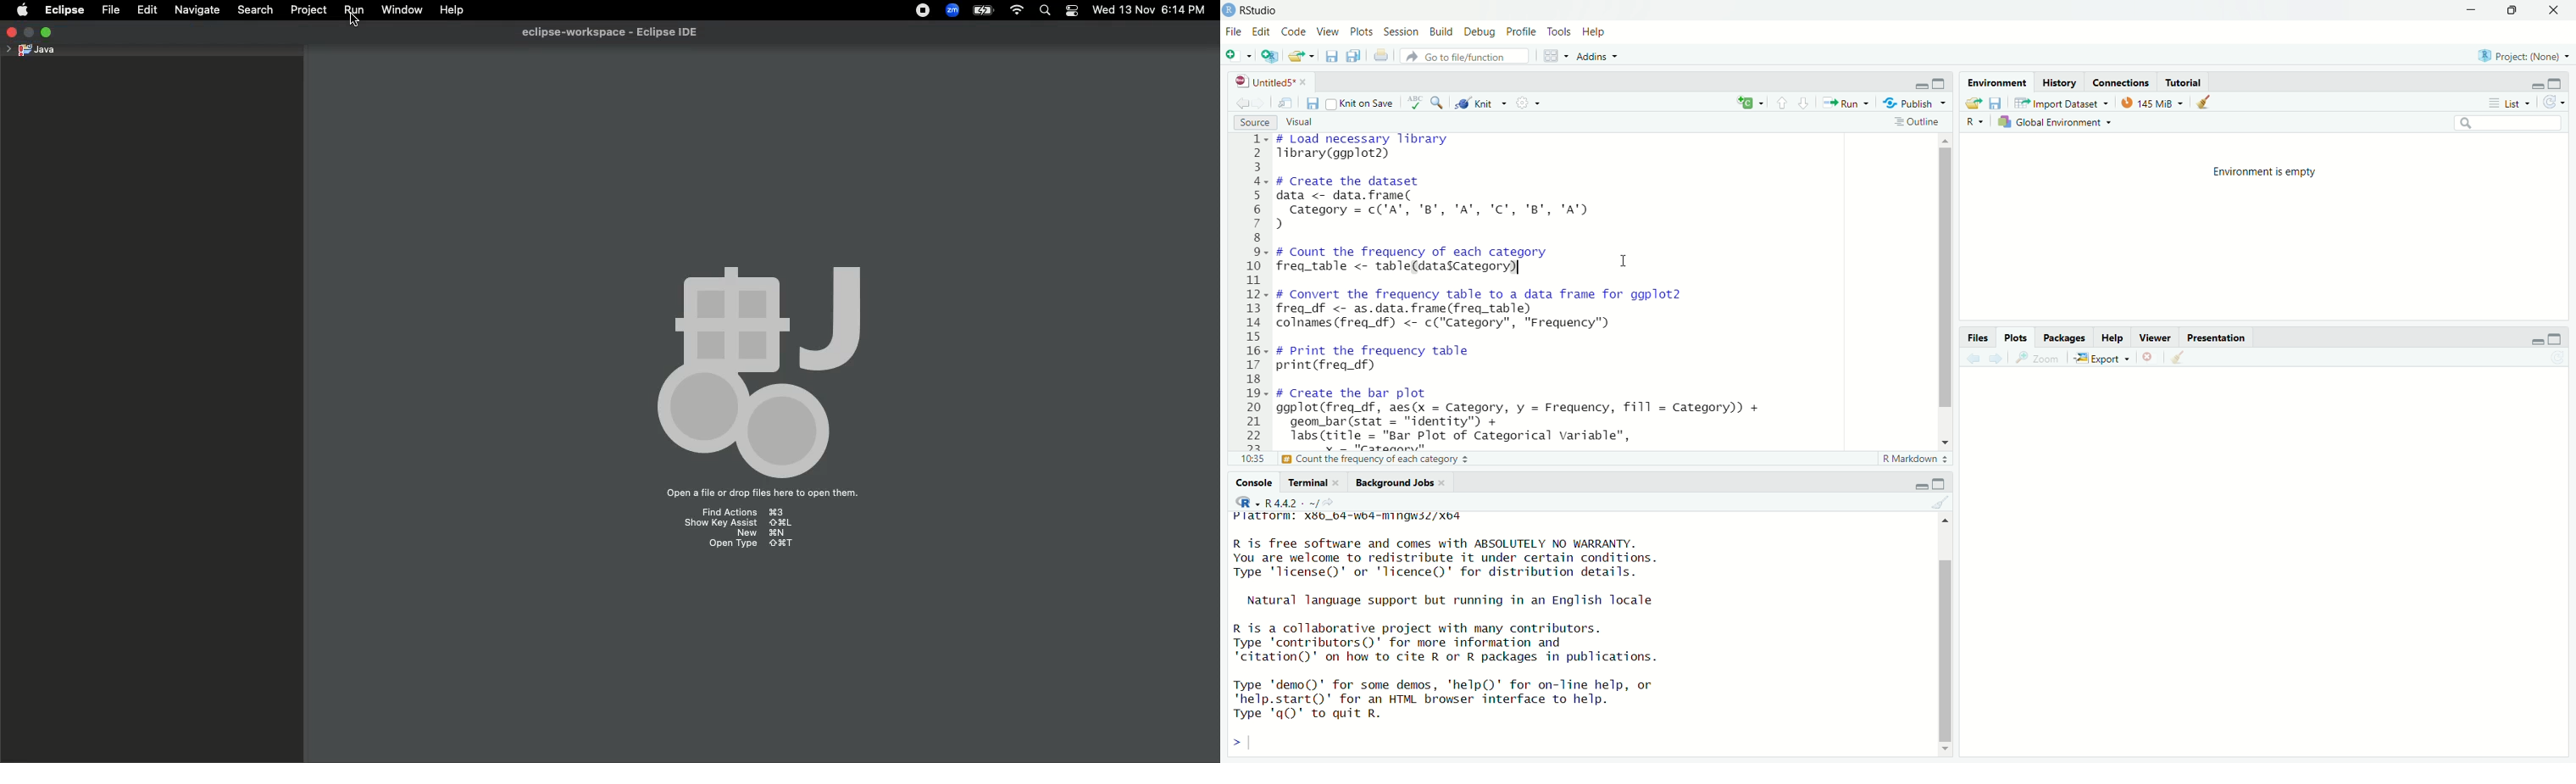  Describe the element at coordinates (2000, 359) in the screenshot. I see `next` at that location.